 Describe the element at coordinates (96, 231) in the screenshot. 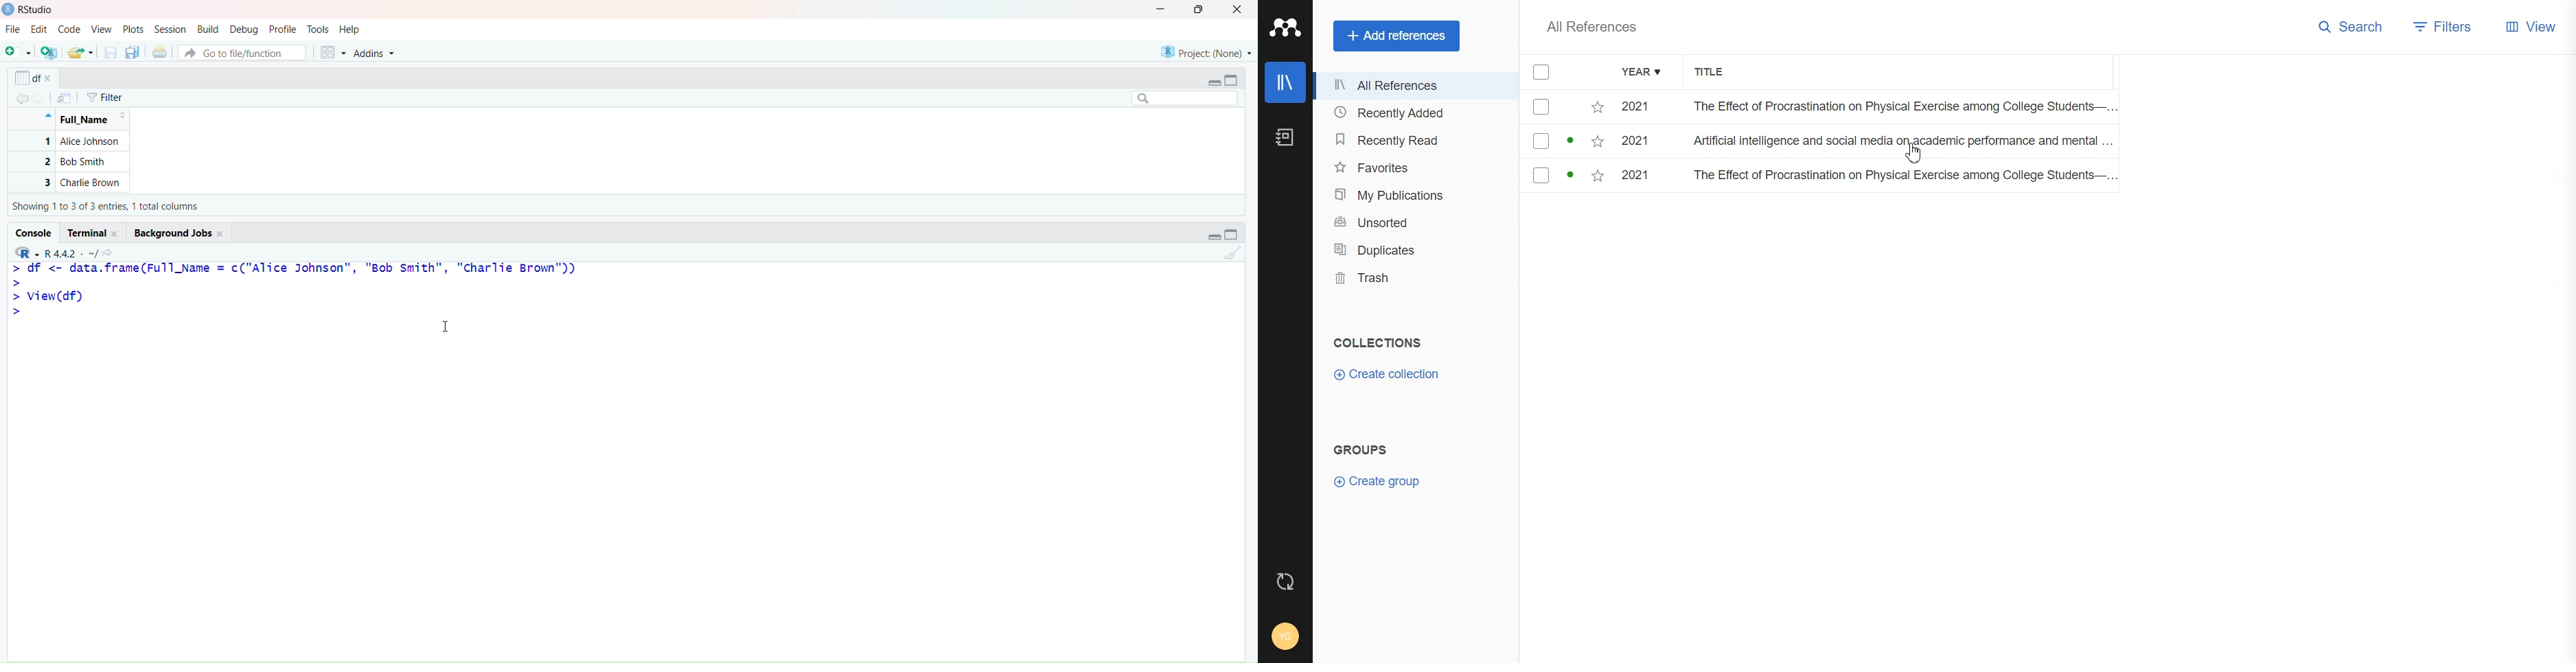

I see `Terminal` at that location.